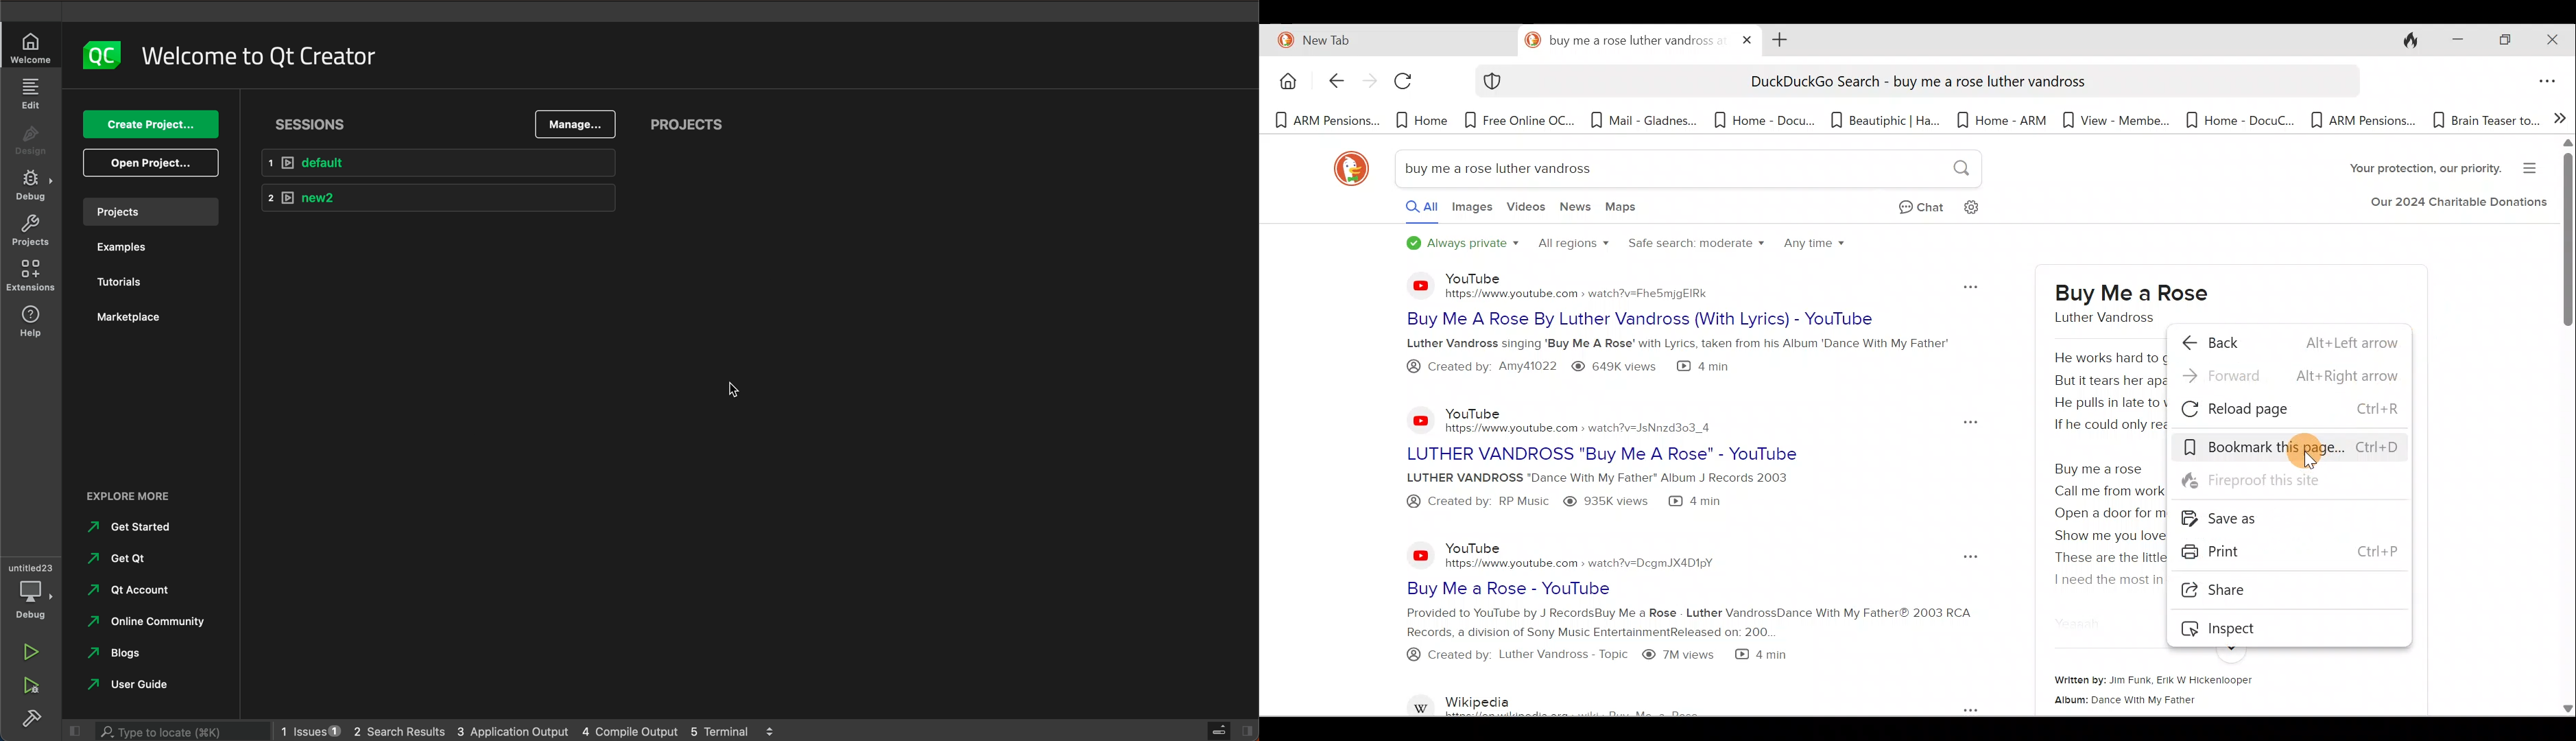 The width and height of the screenshot is (2576, 756). Describe the element at coordinates (2291, 448) in the screenshot. I see `Bookmark this page` at that location.